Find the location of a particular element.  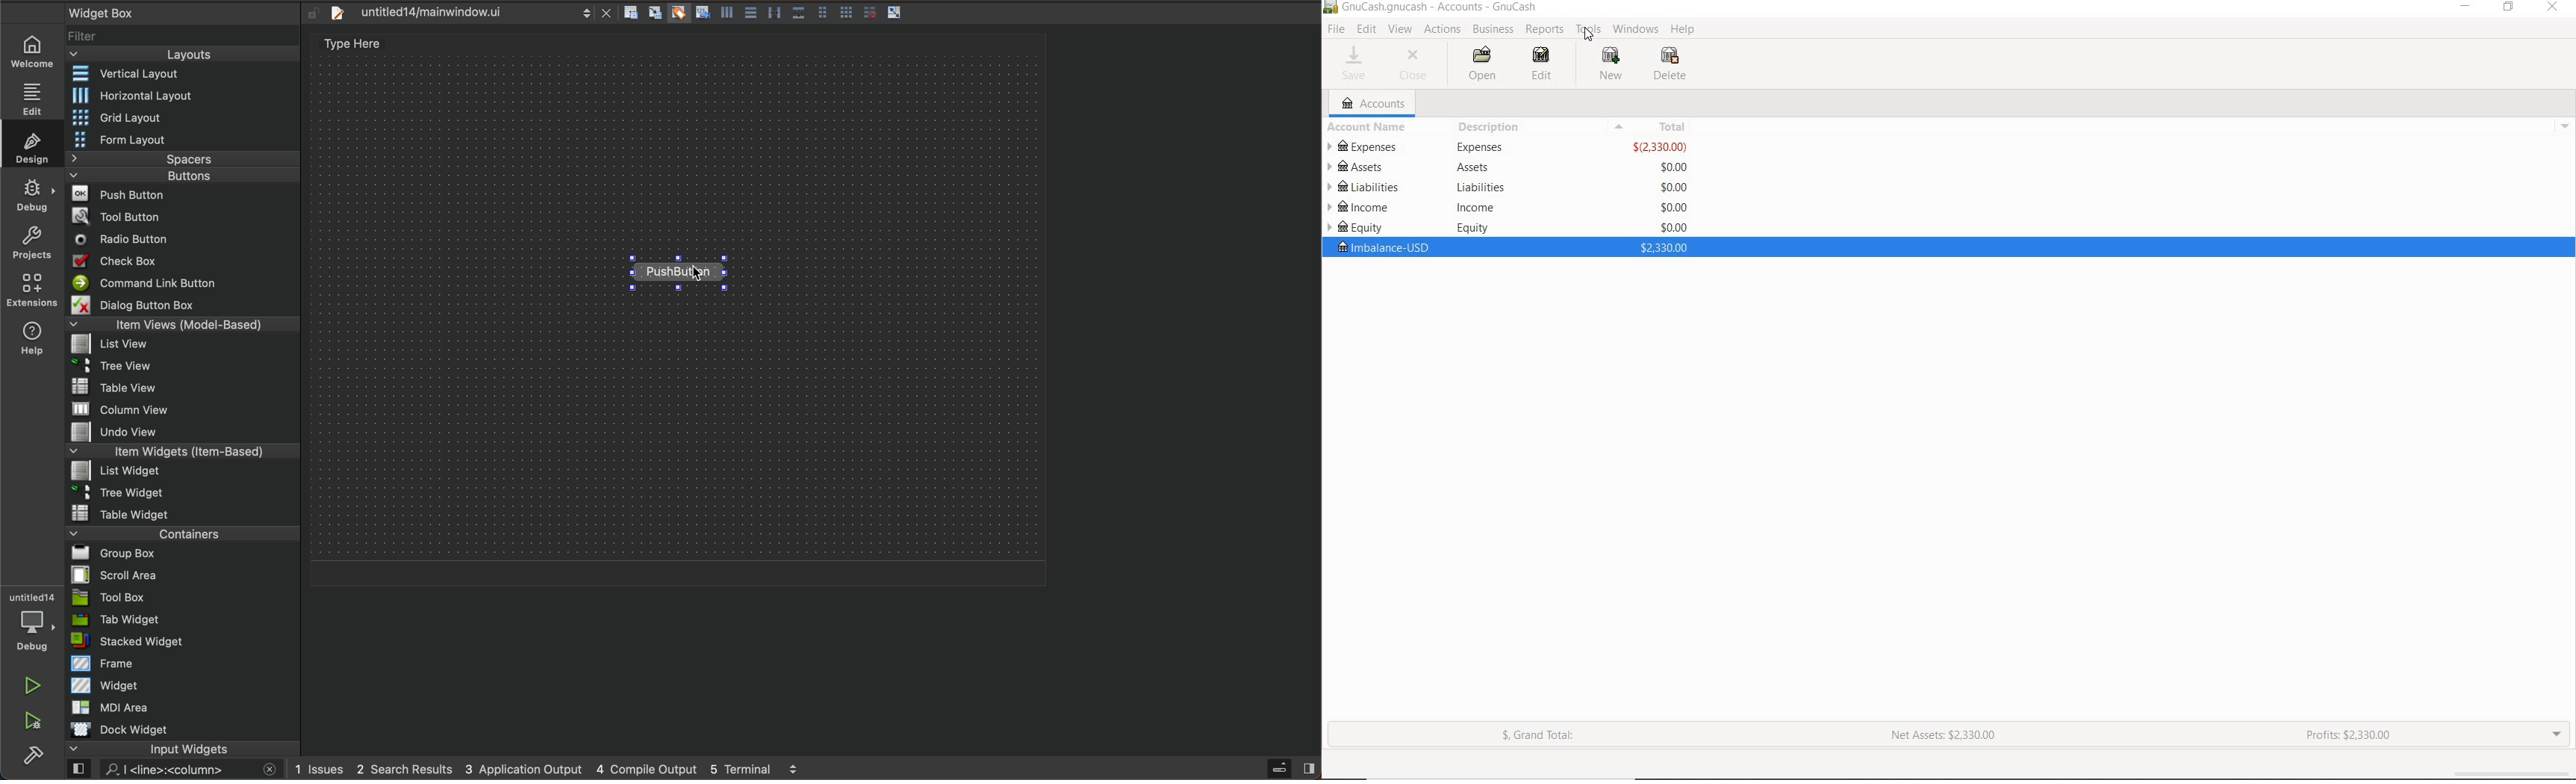

EDIT is located at coordinates (35, 98).